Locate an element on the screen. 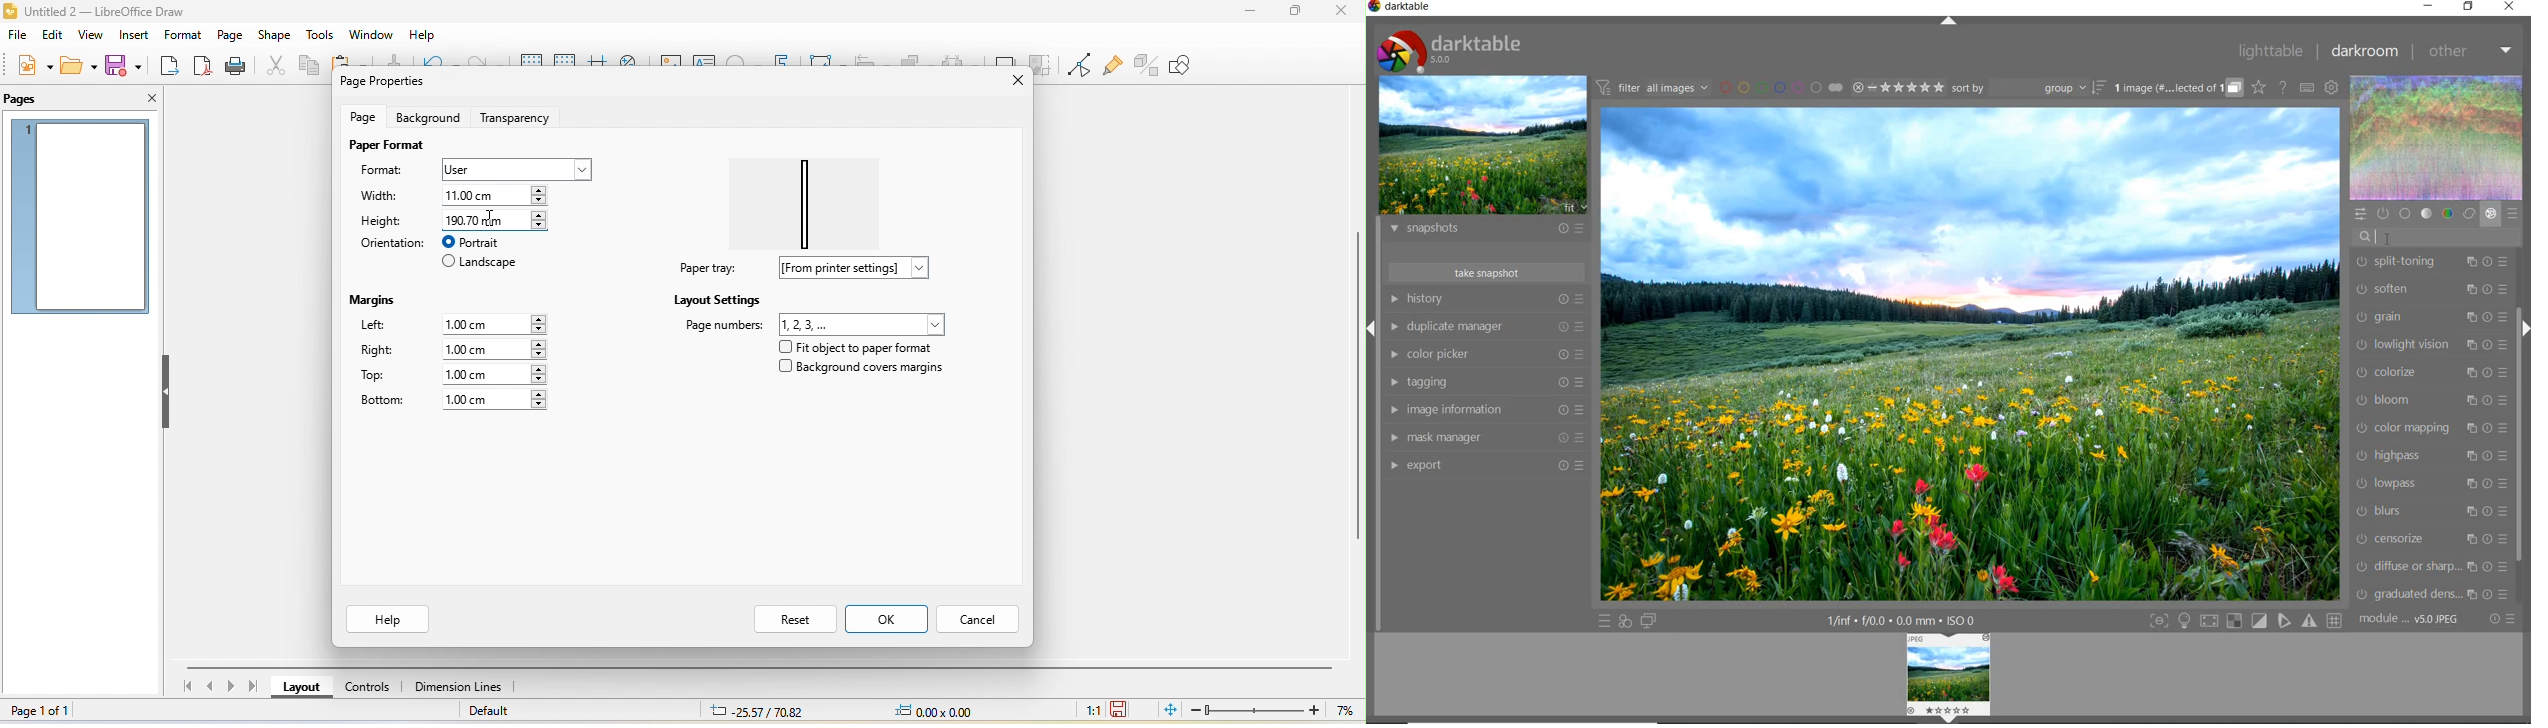  mask manager is located at coordinates (1485, 436).